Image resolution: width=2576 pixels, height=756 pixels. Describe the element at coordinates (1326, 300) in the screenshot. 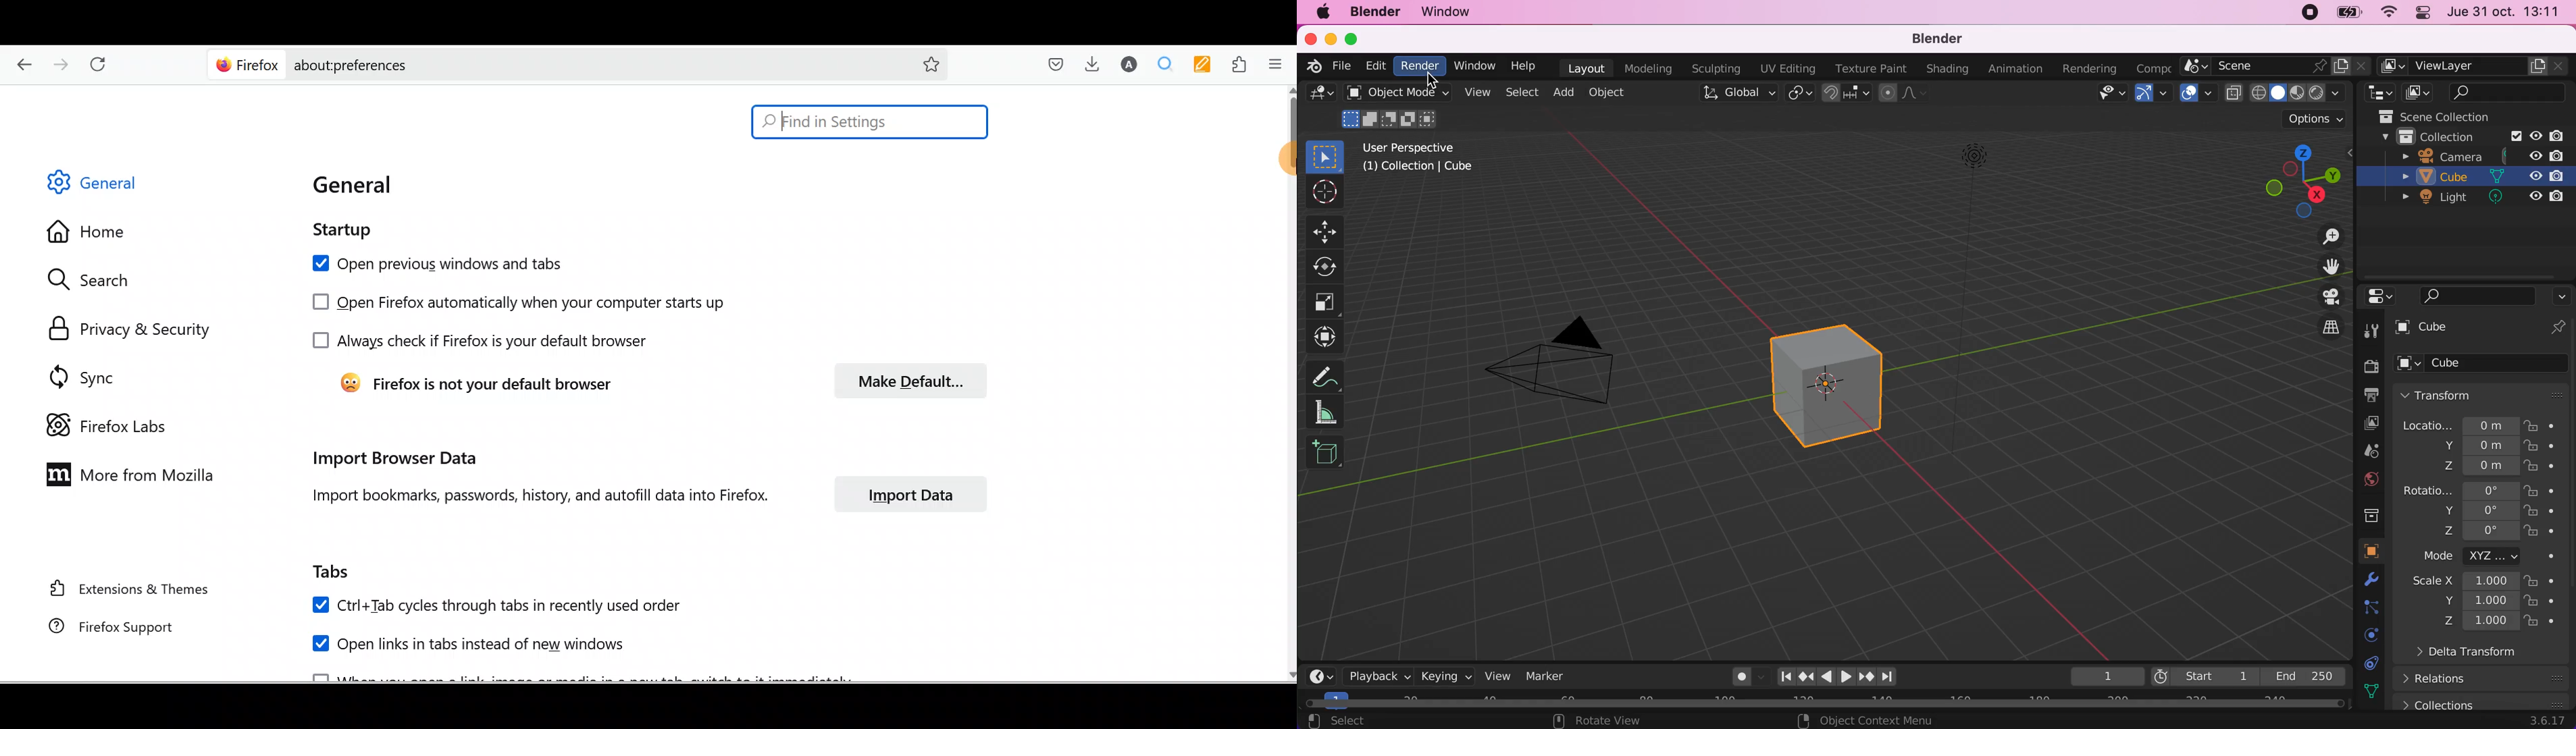

I see `scale` at that location.